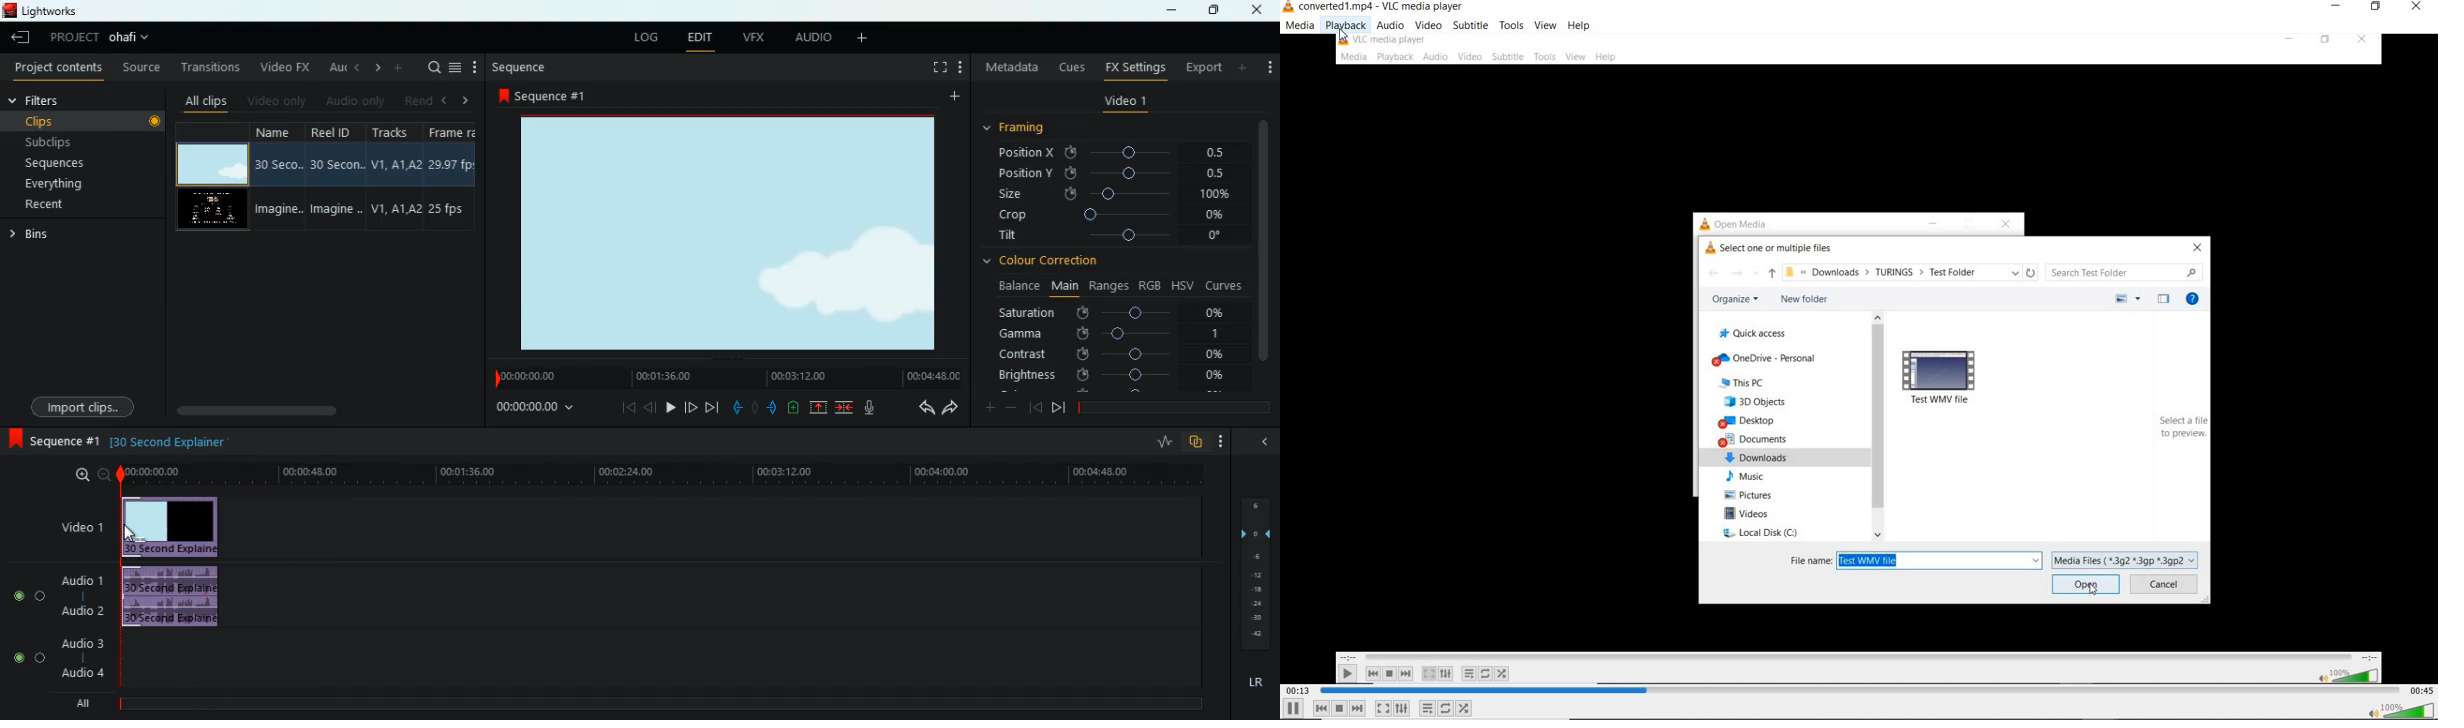 The width and height of the screenshot is (2464, 728). I want to click on toggle playlist, so click(1428, 708).